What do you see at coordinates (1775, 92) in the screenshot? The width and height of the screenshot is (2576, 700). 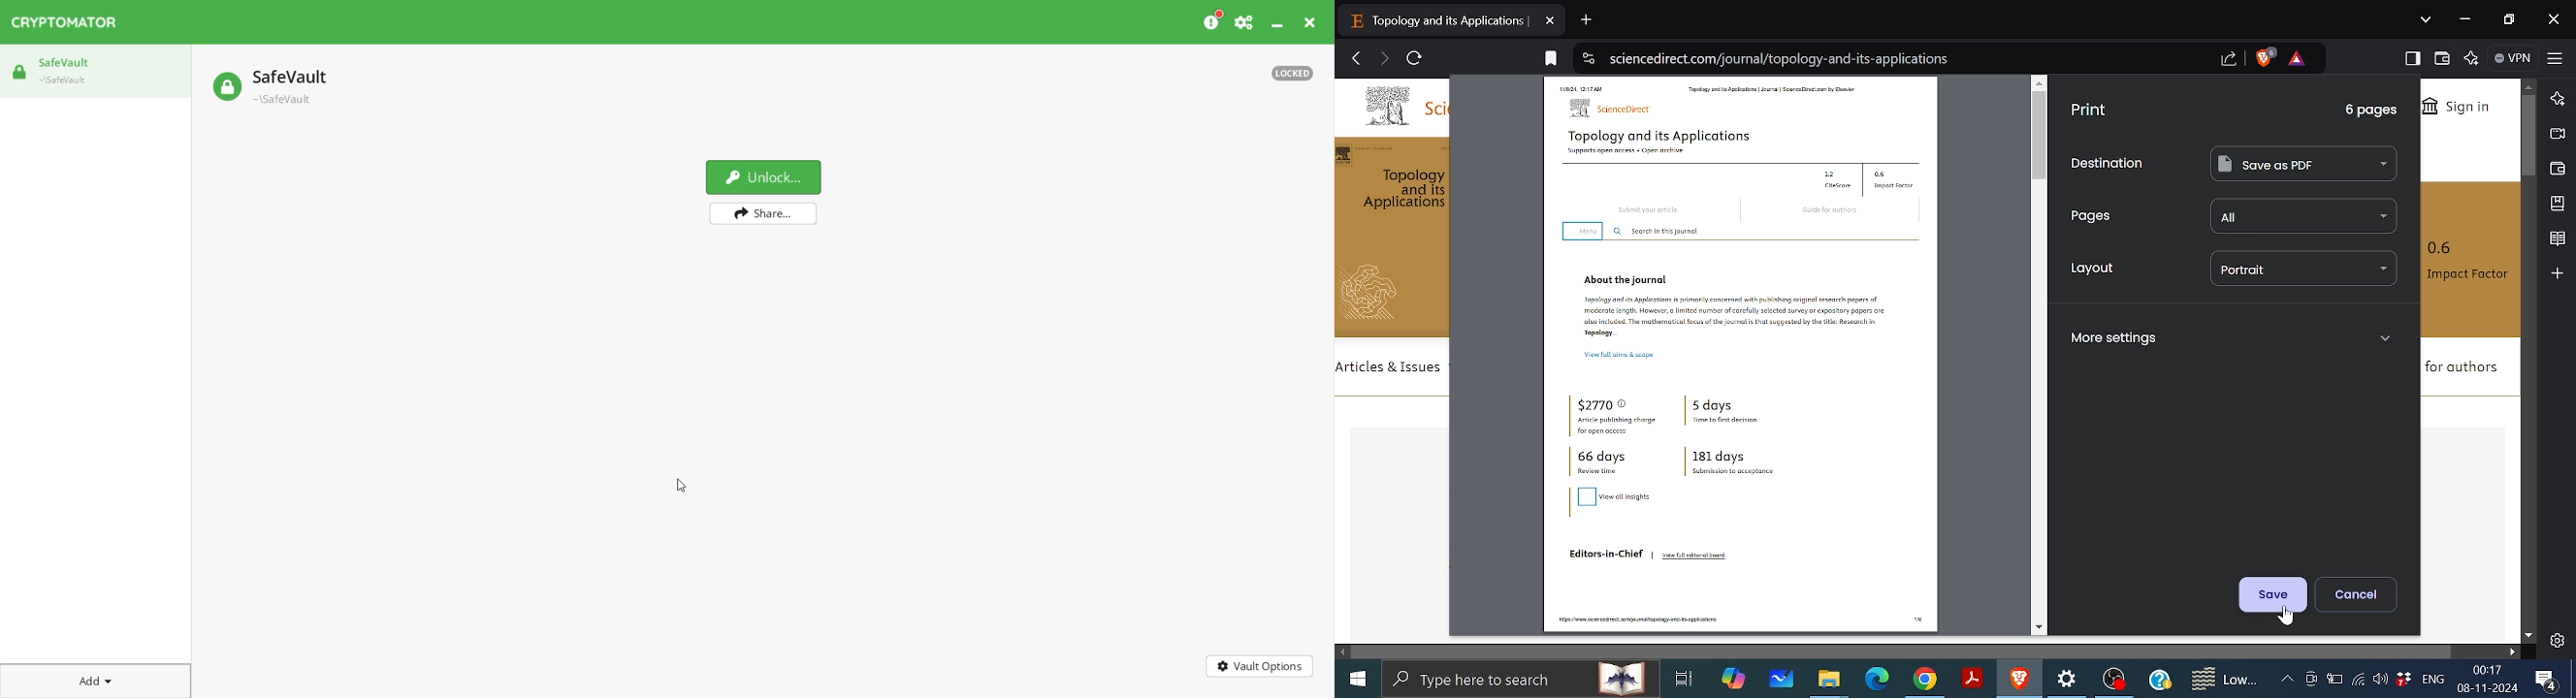 I see `Topology and its Applications | Journal | ScienceDirect.com by Elsevier` at bounding box center [1775, 92].